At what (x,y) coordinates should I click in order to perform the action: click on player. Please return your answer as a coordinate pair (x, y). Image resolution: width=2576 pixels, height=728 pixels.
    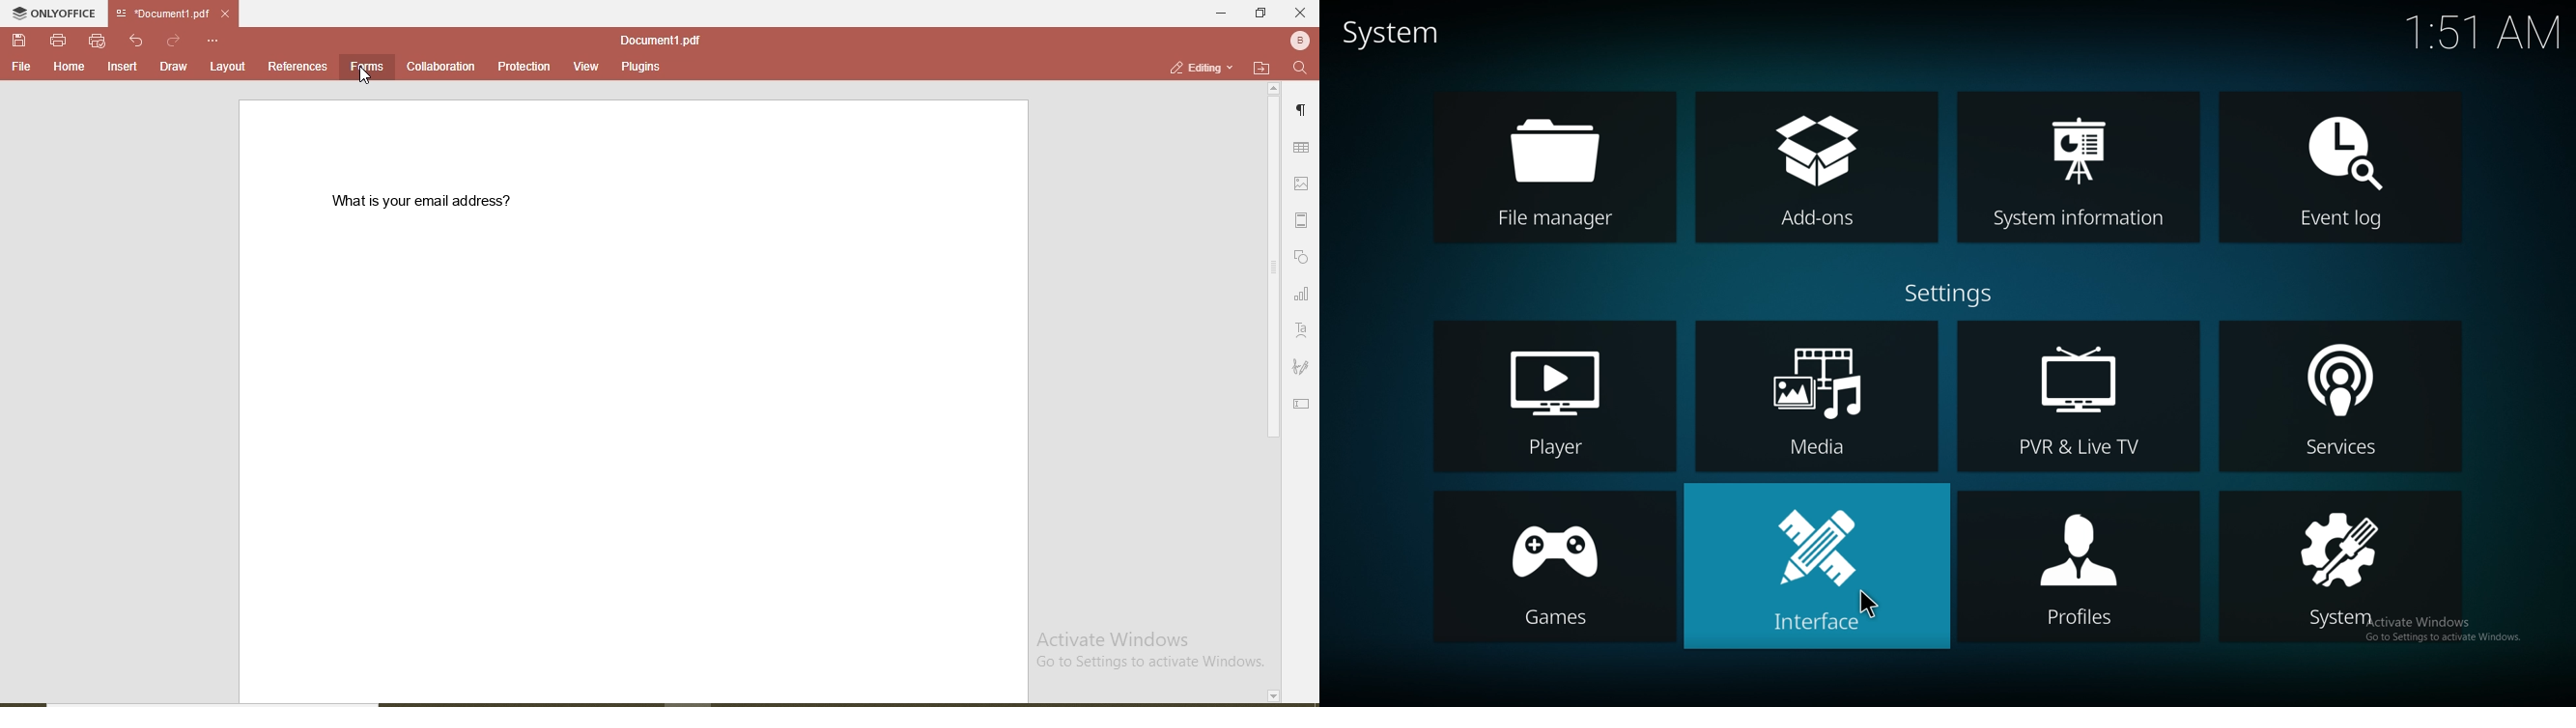
    Looking at the image, I should click on (1554, 395).